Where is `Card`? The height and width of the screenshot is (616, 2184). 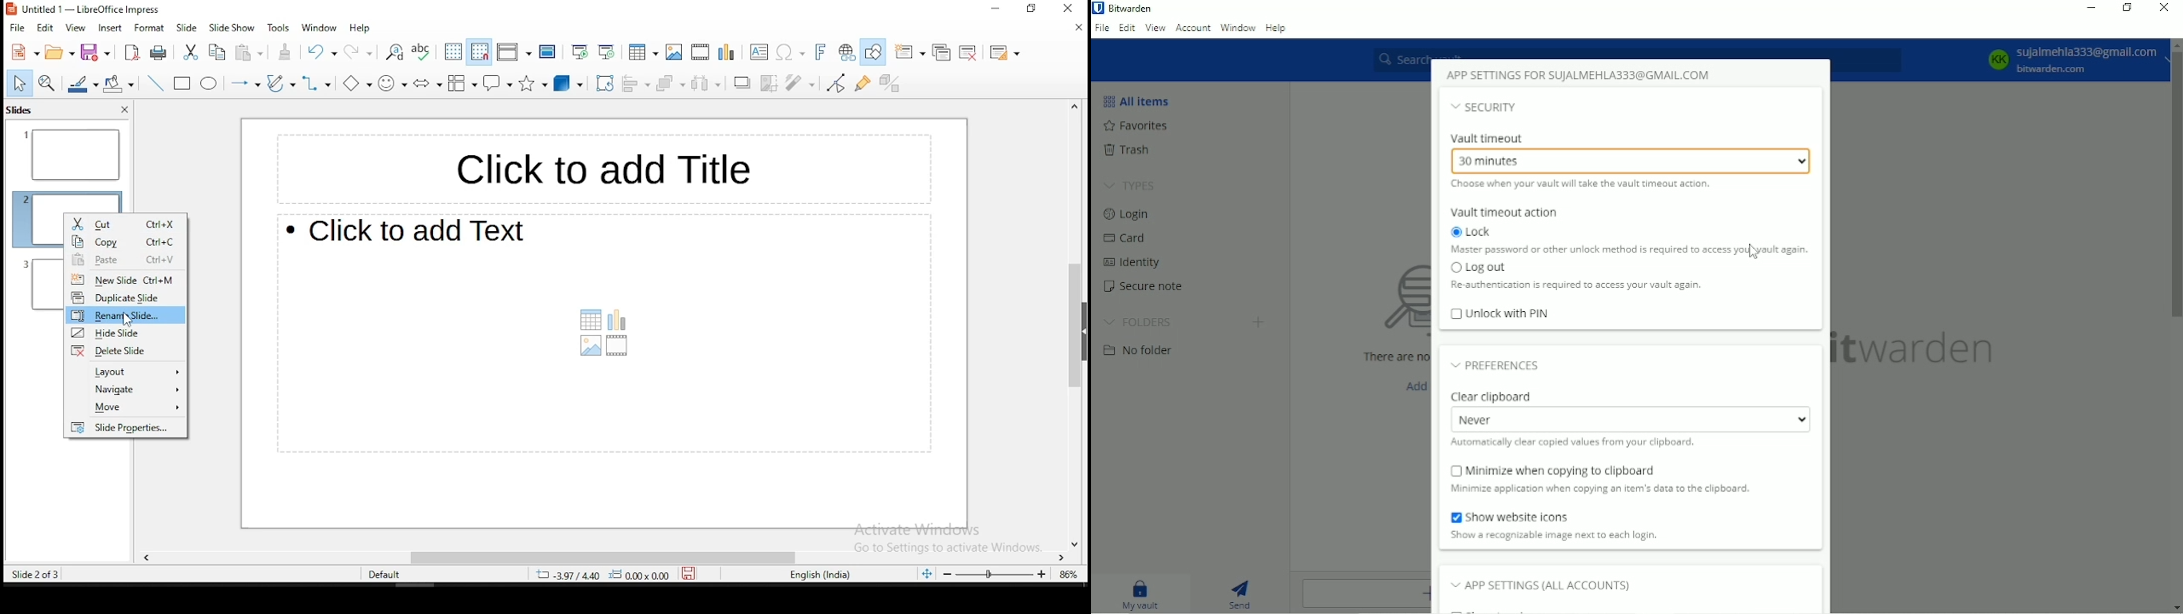 Card is located at coordinates (1129, 238).